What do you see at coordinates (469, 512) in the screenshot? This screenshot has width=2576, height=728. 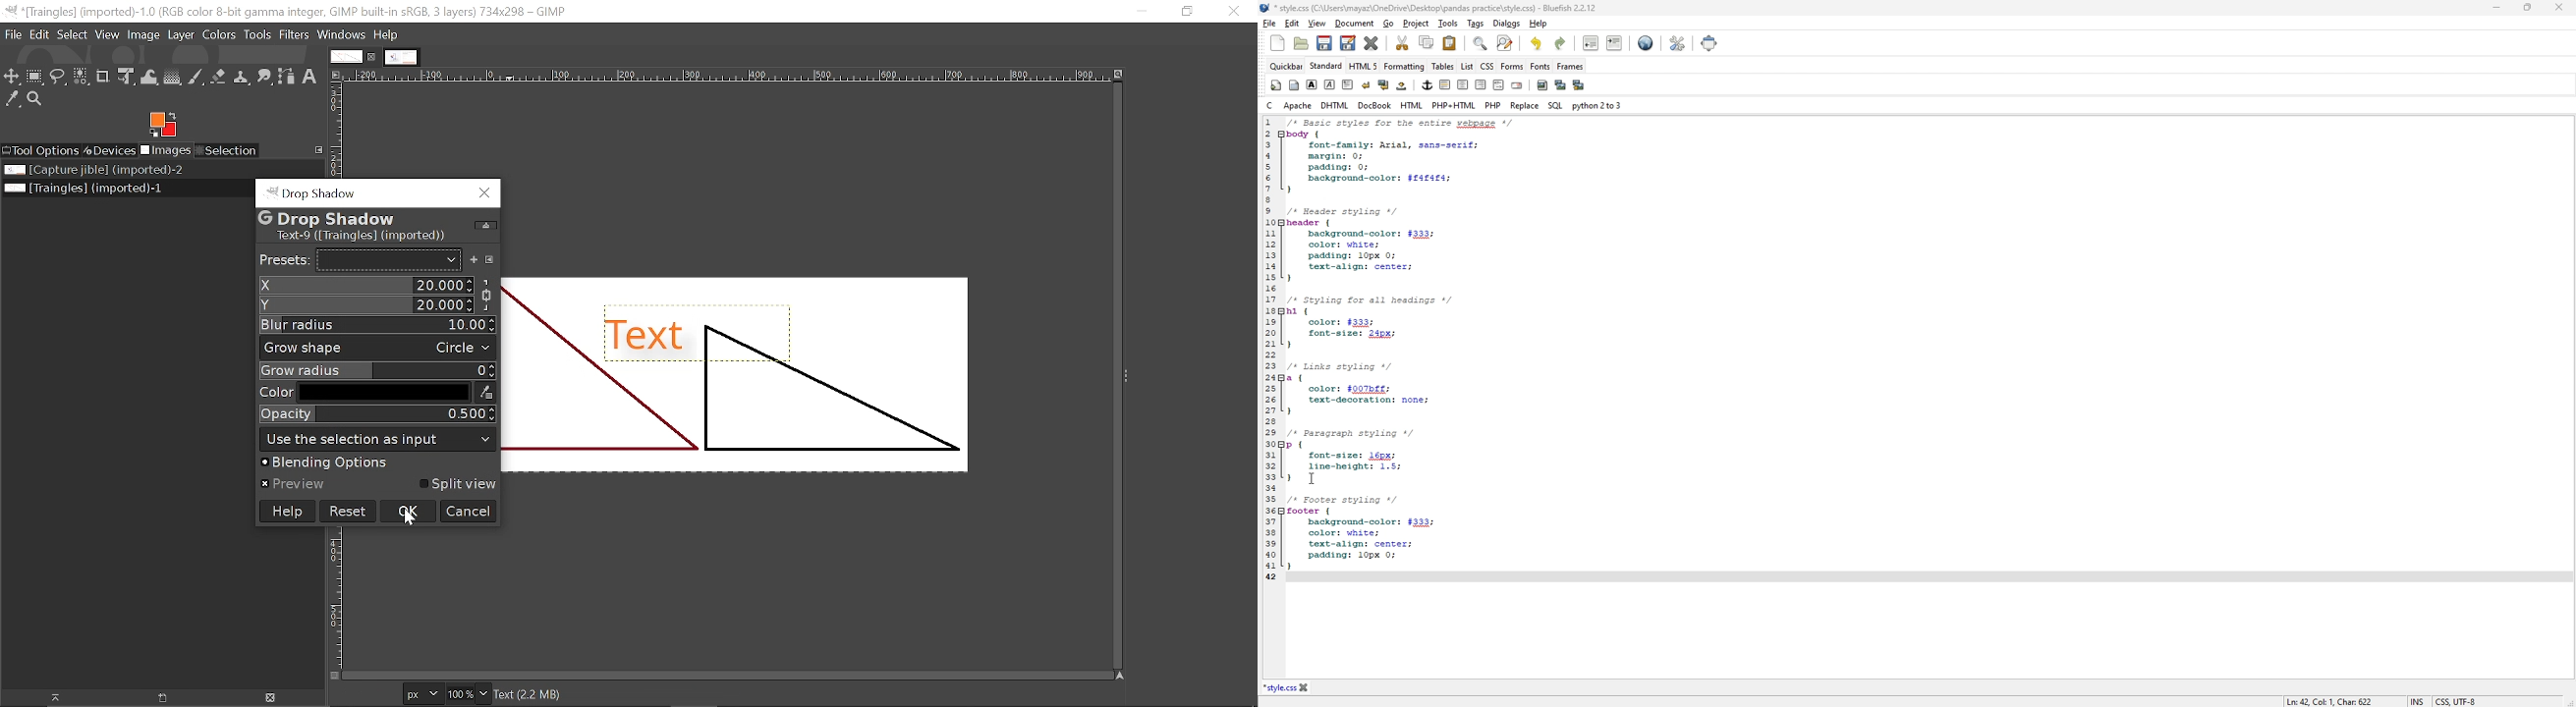 I see `Cancel` at bounding box center [469, 512].